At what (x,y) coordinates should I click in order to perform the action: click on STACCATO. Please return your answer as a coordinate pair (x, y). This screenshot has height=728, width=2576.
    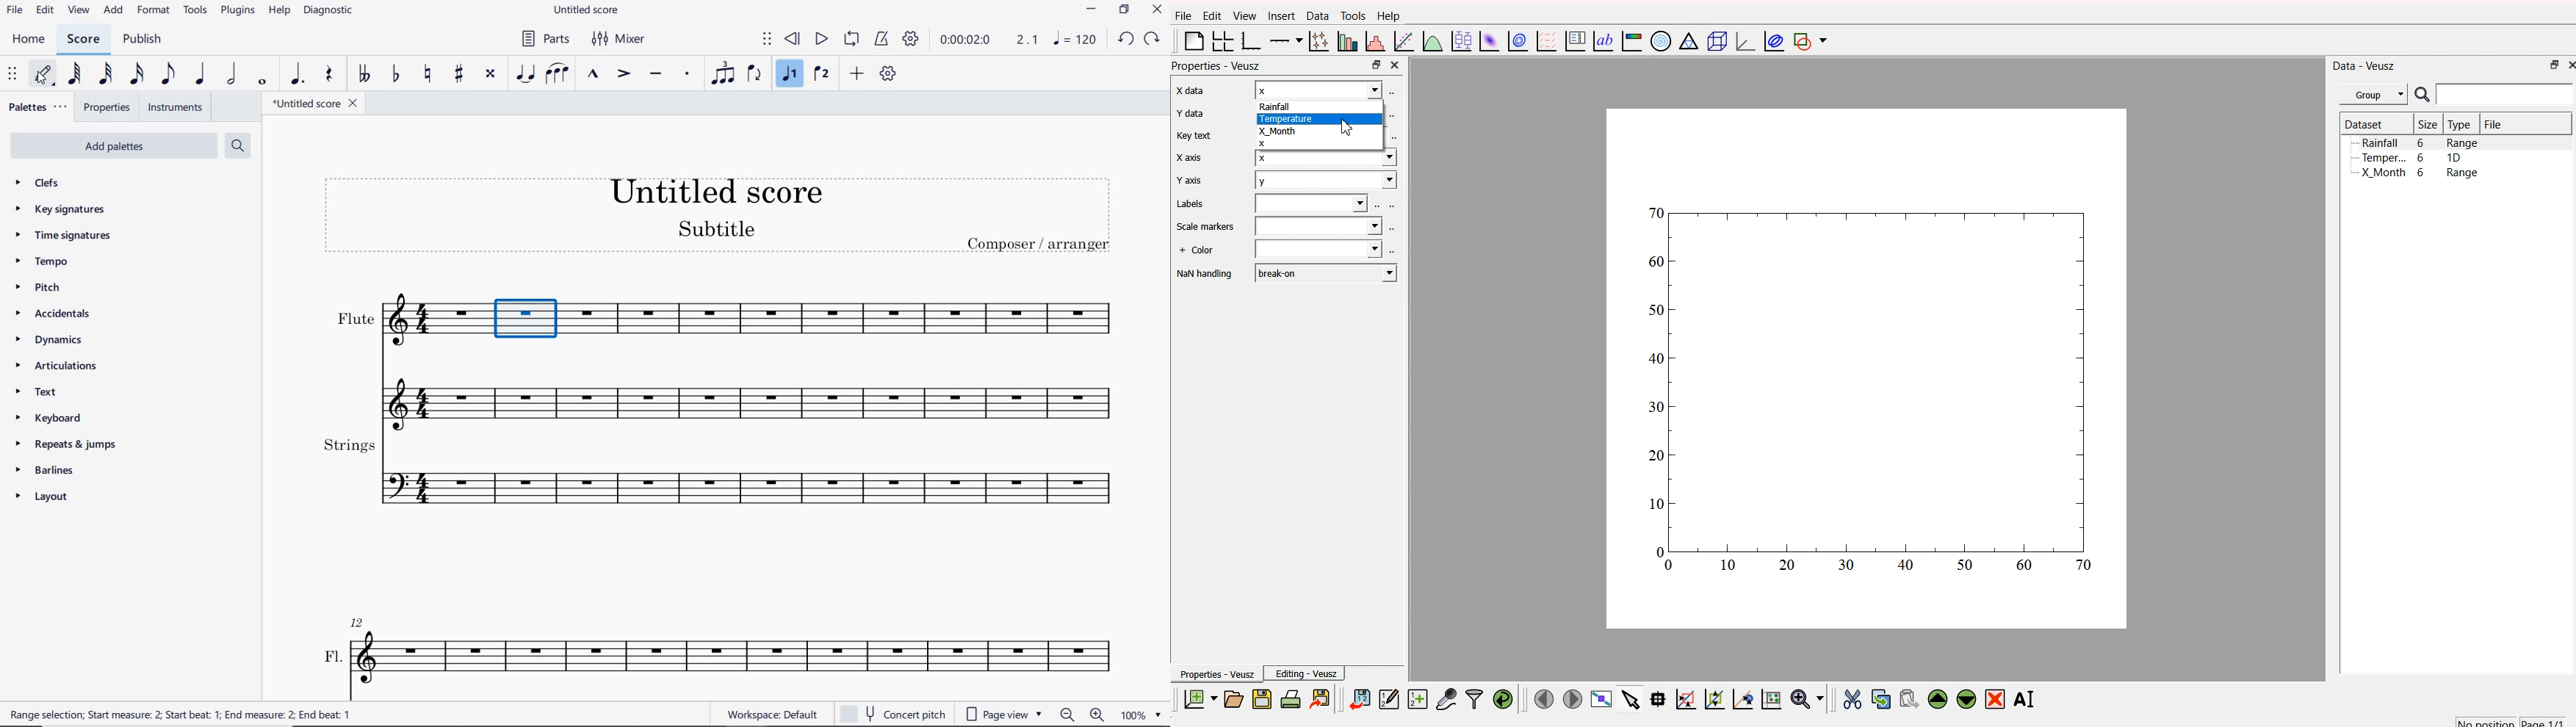
    Looking at the image, I should click on (688, 75).